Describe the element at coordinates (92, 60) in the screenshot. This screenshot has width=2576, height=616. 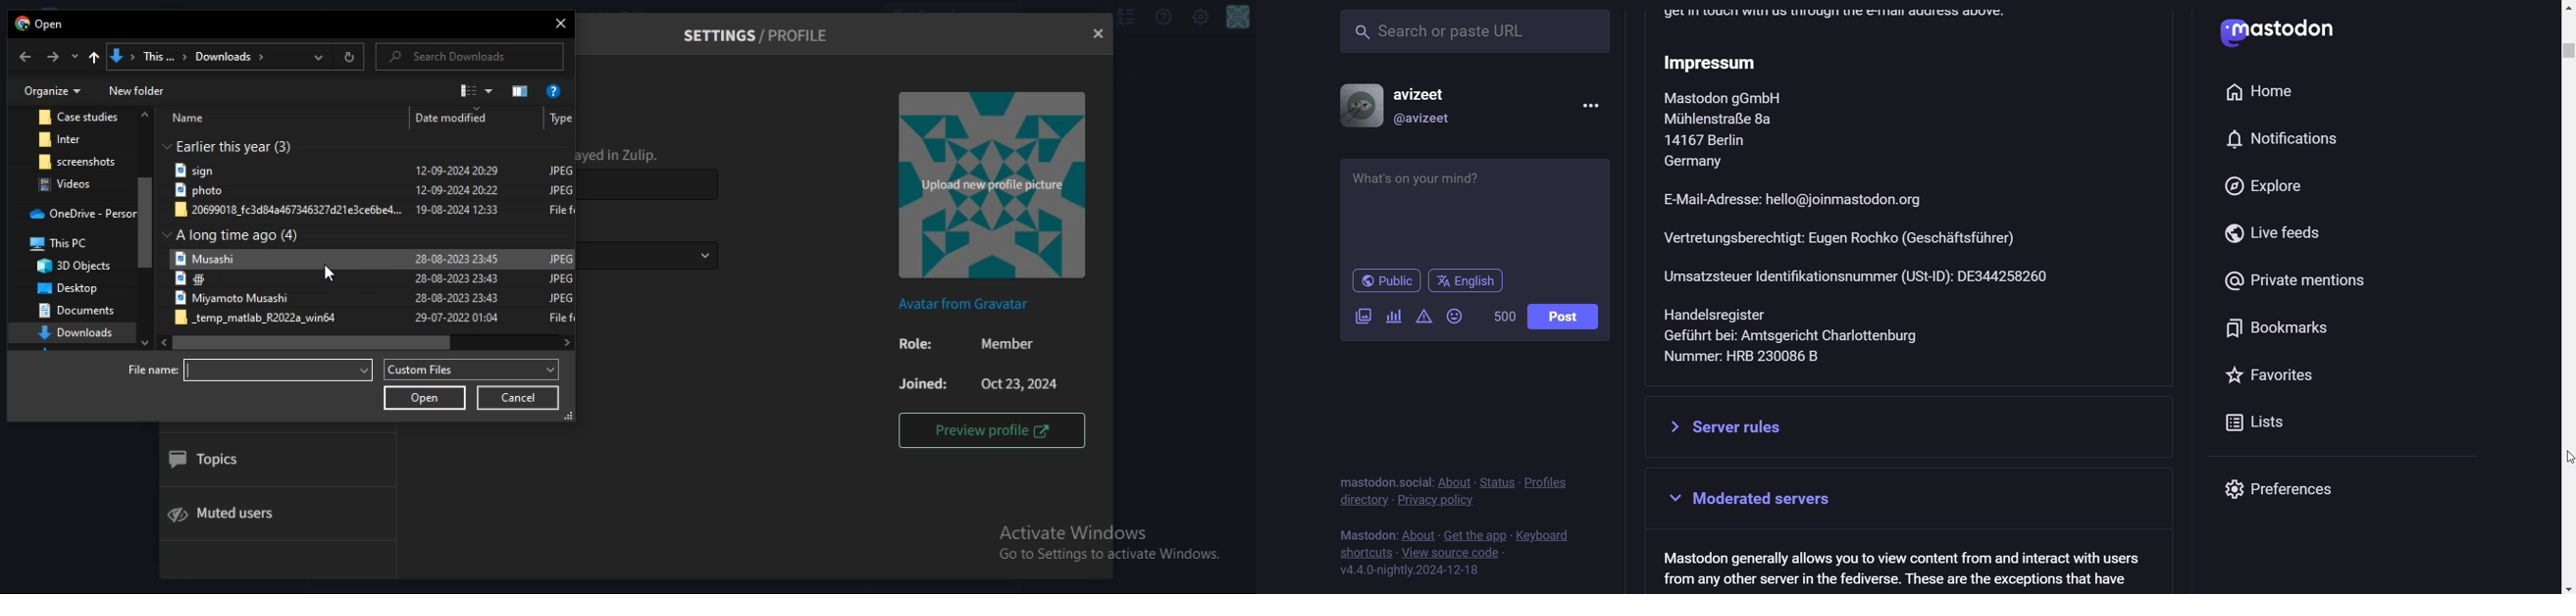
I see `icon` at that location.